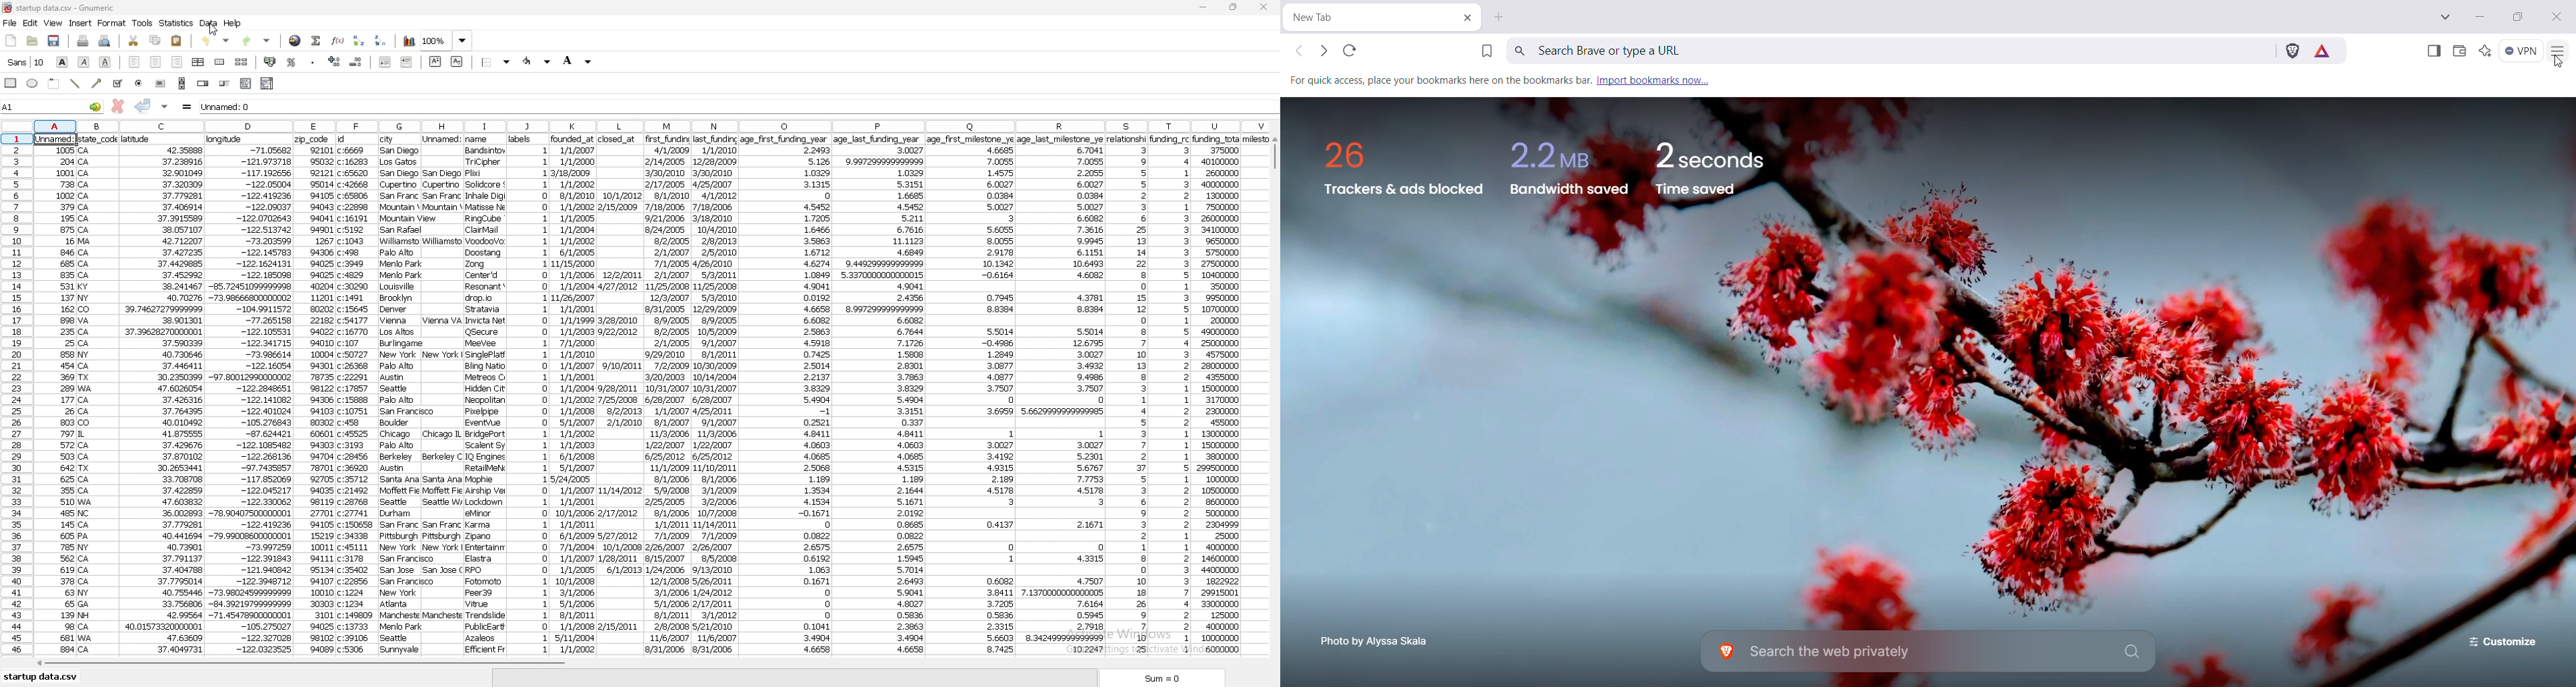 This screenshot has height=700, width=2576. Describe the element at coordinates (84, 61) in the screenshot. I see `italic` at that location.